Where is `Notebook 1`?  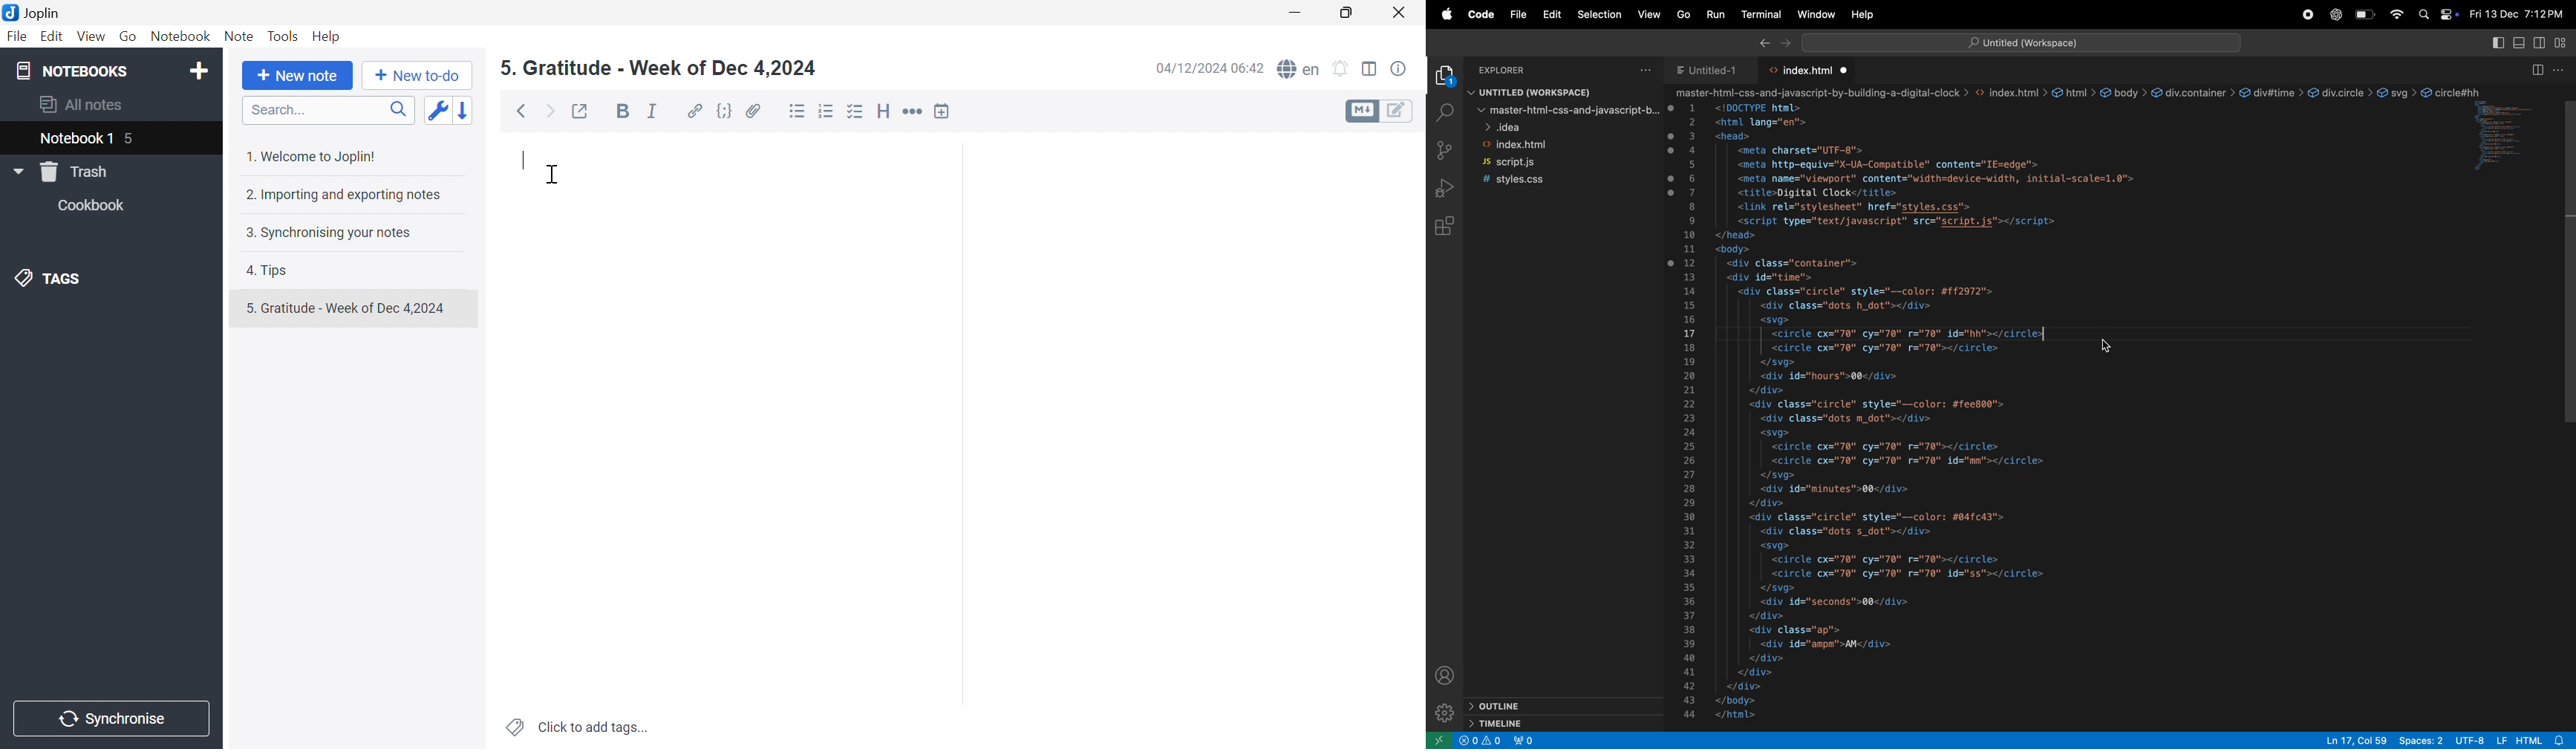 Notebook 1 is located at coordinates (75, 140).